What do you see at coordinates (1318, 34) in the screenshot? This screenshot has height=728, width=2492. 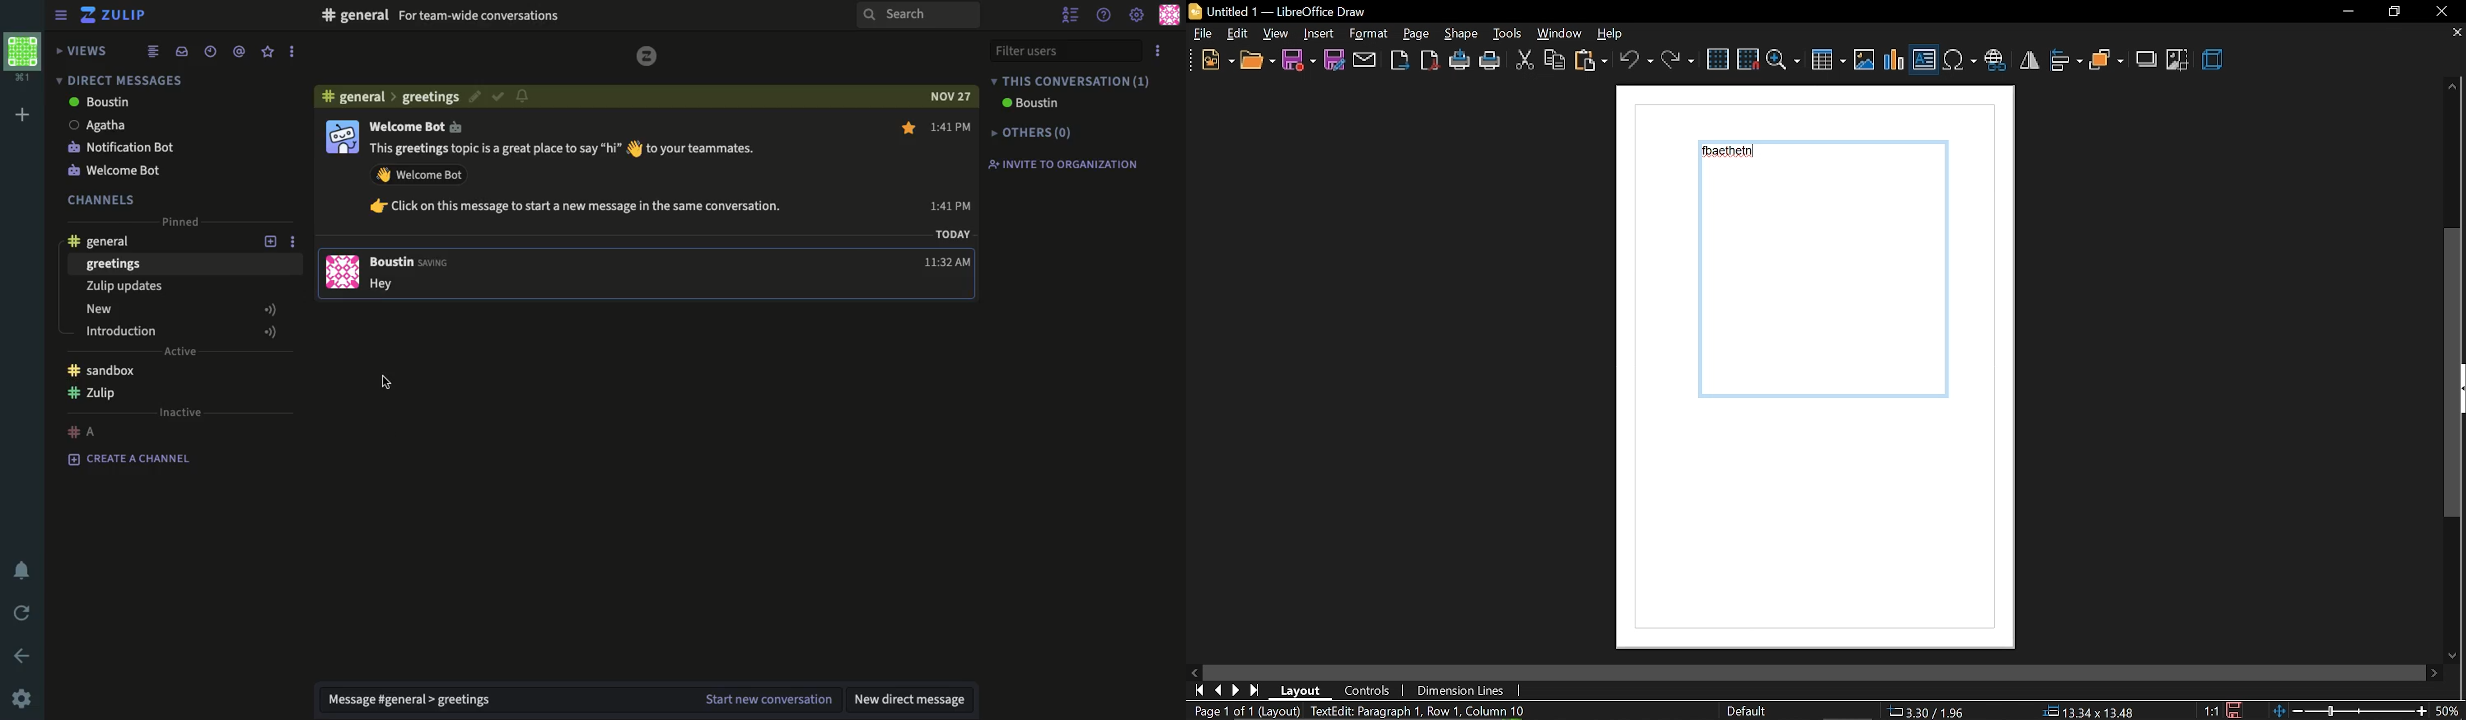 I see `shape` at bounding box center [1318, 34].